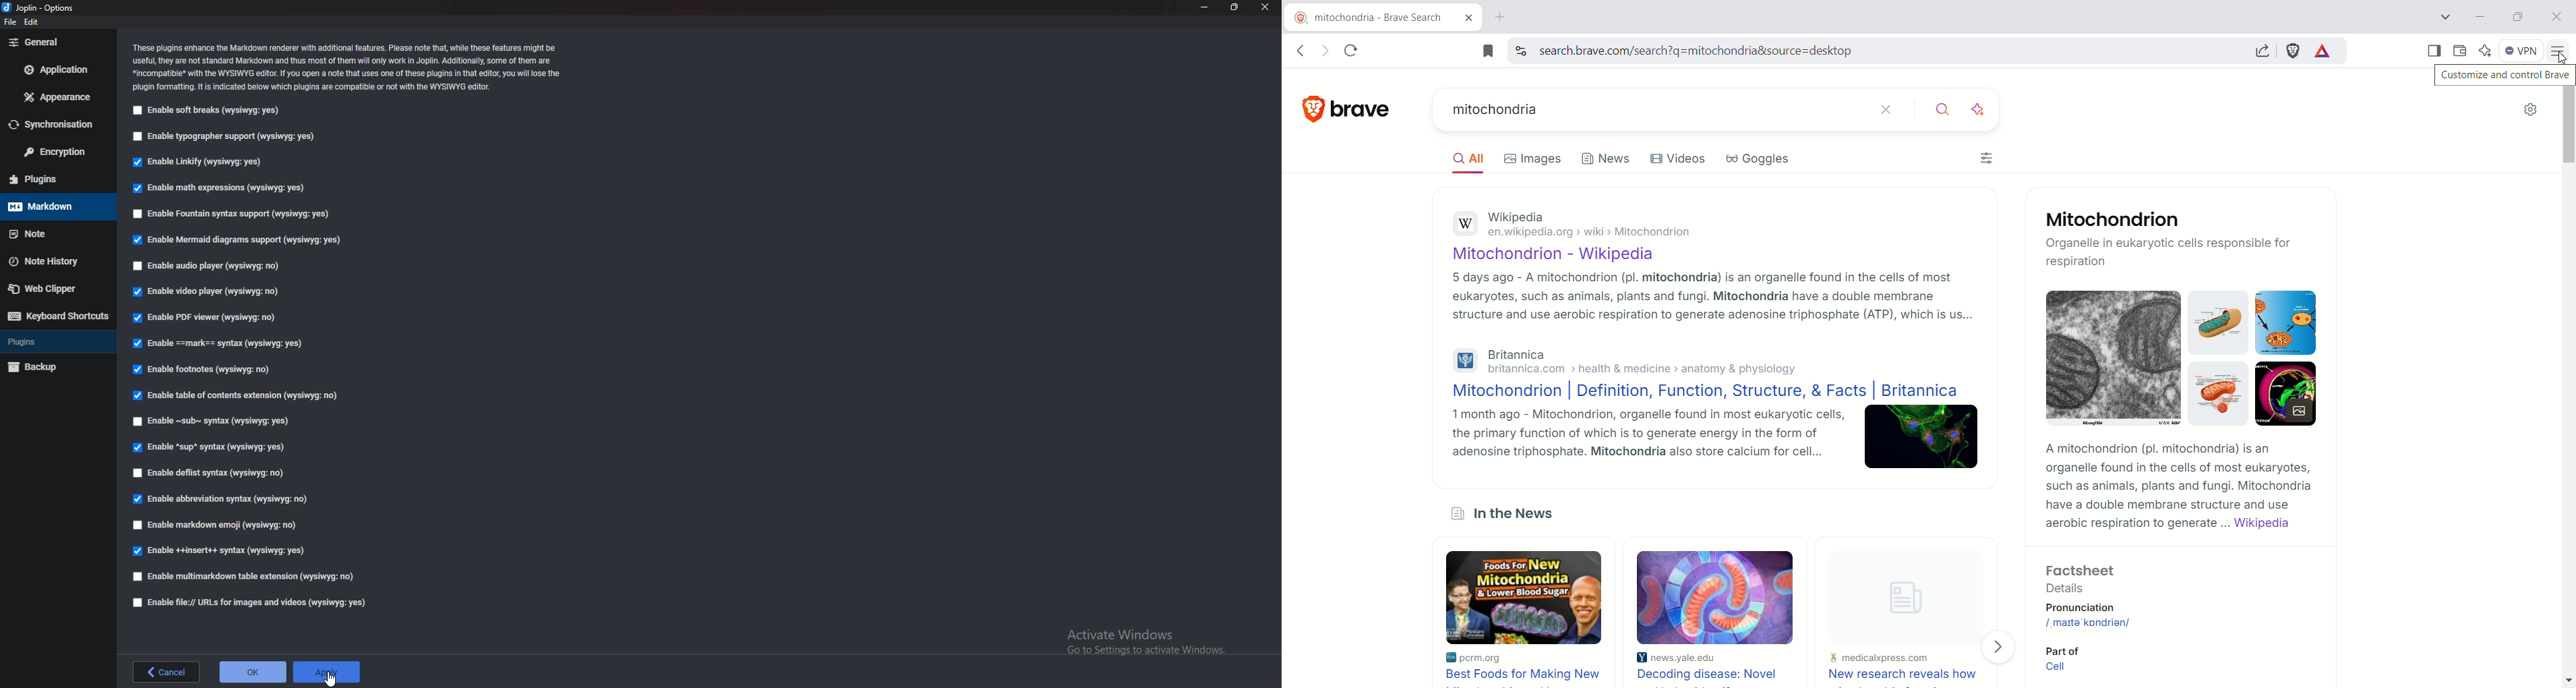 The width and height of the screenshot is (2576, 700). Describe the element at coordinates (2486, 48) in the screenshot. I see `leo AI` at that location.